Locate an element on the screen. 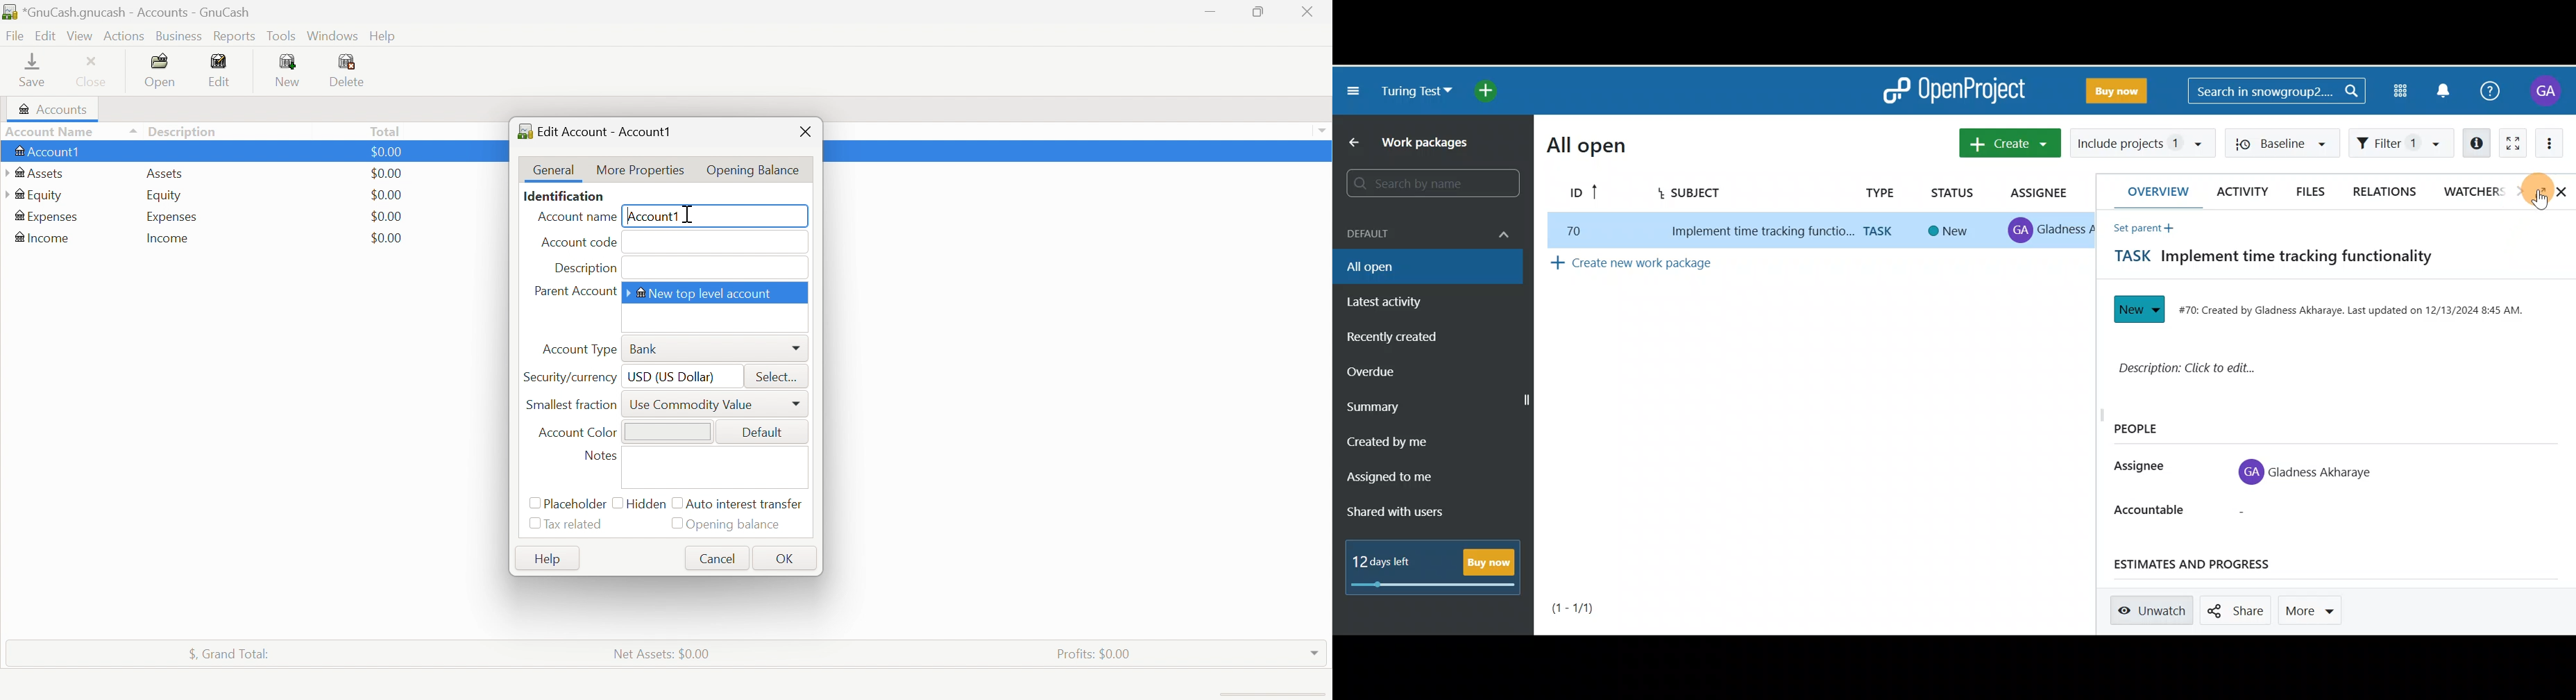  Income is located at coordinates (44, 238).